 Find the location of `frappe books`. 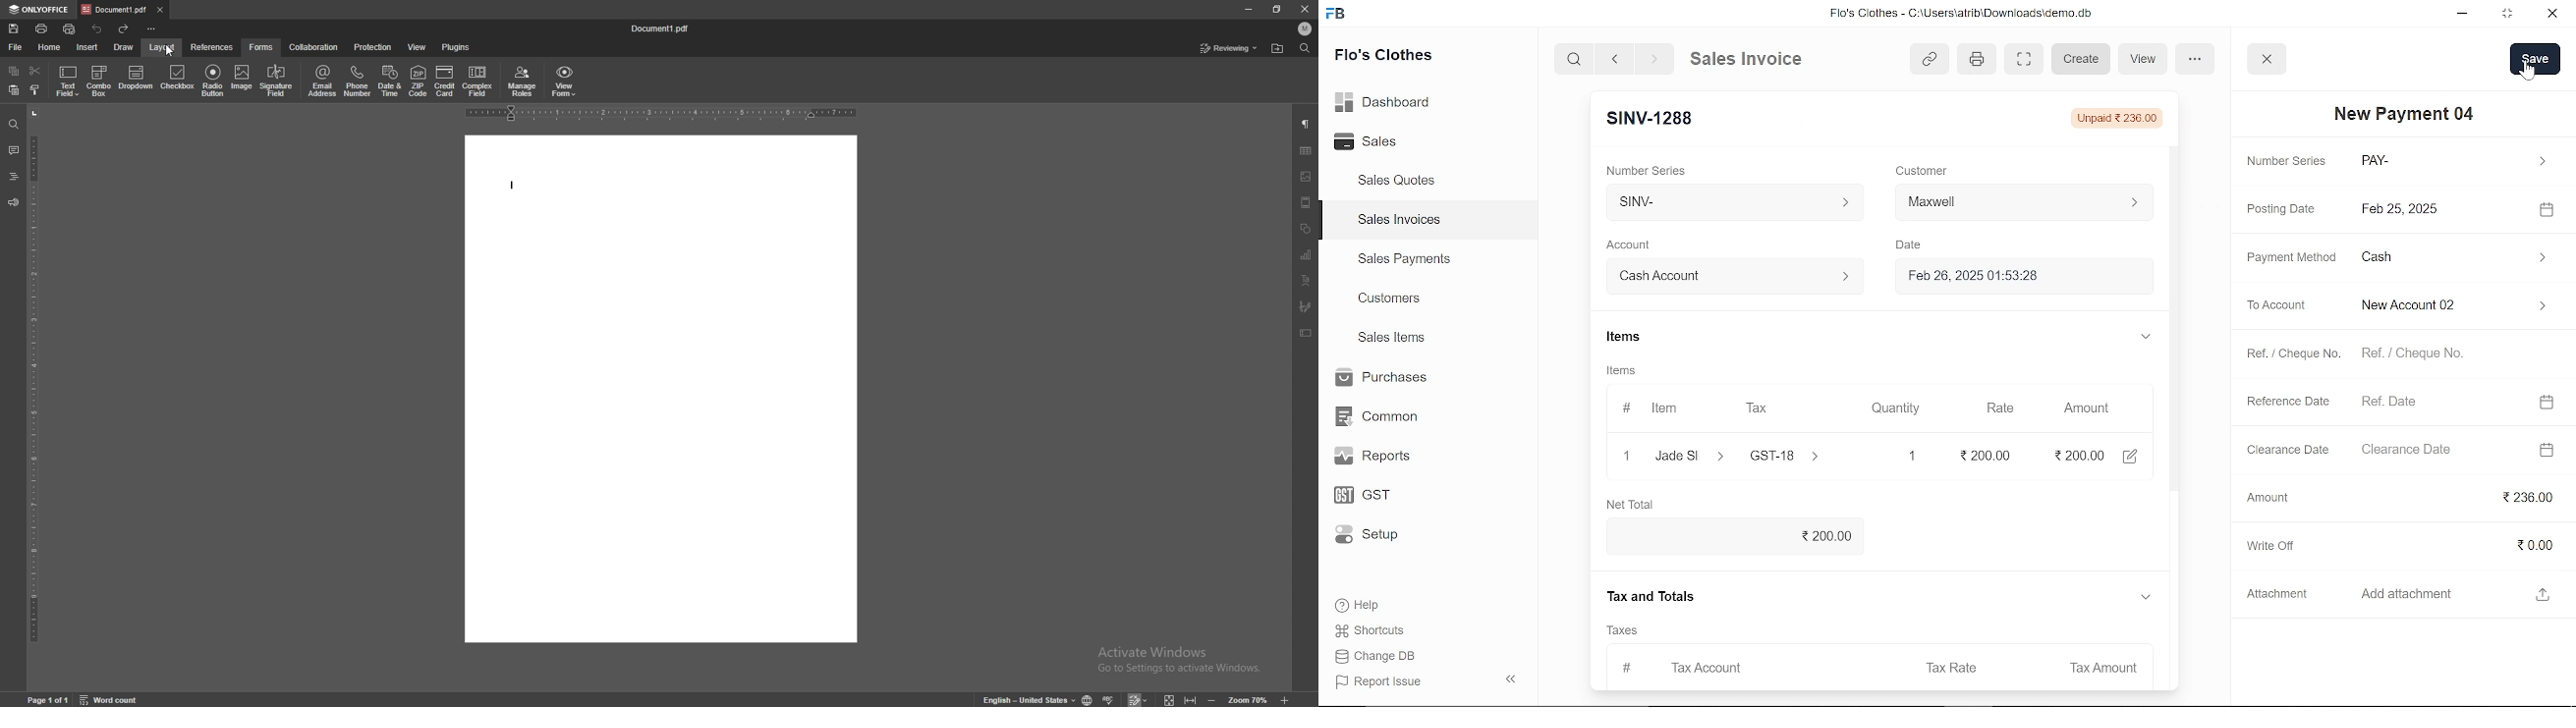

frappe books is located at coordinates (1336, 16).